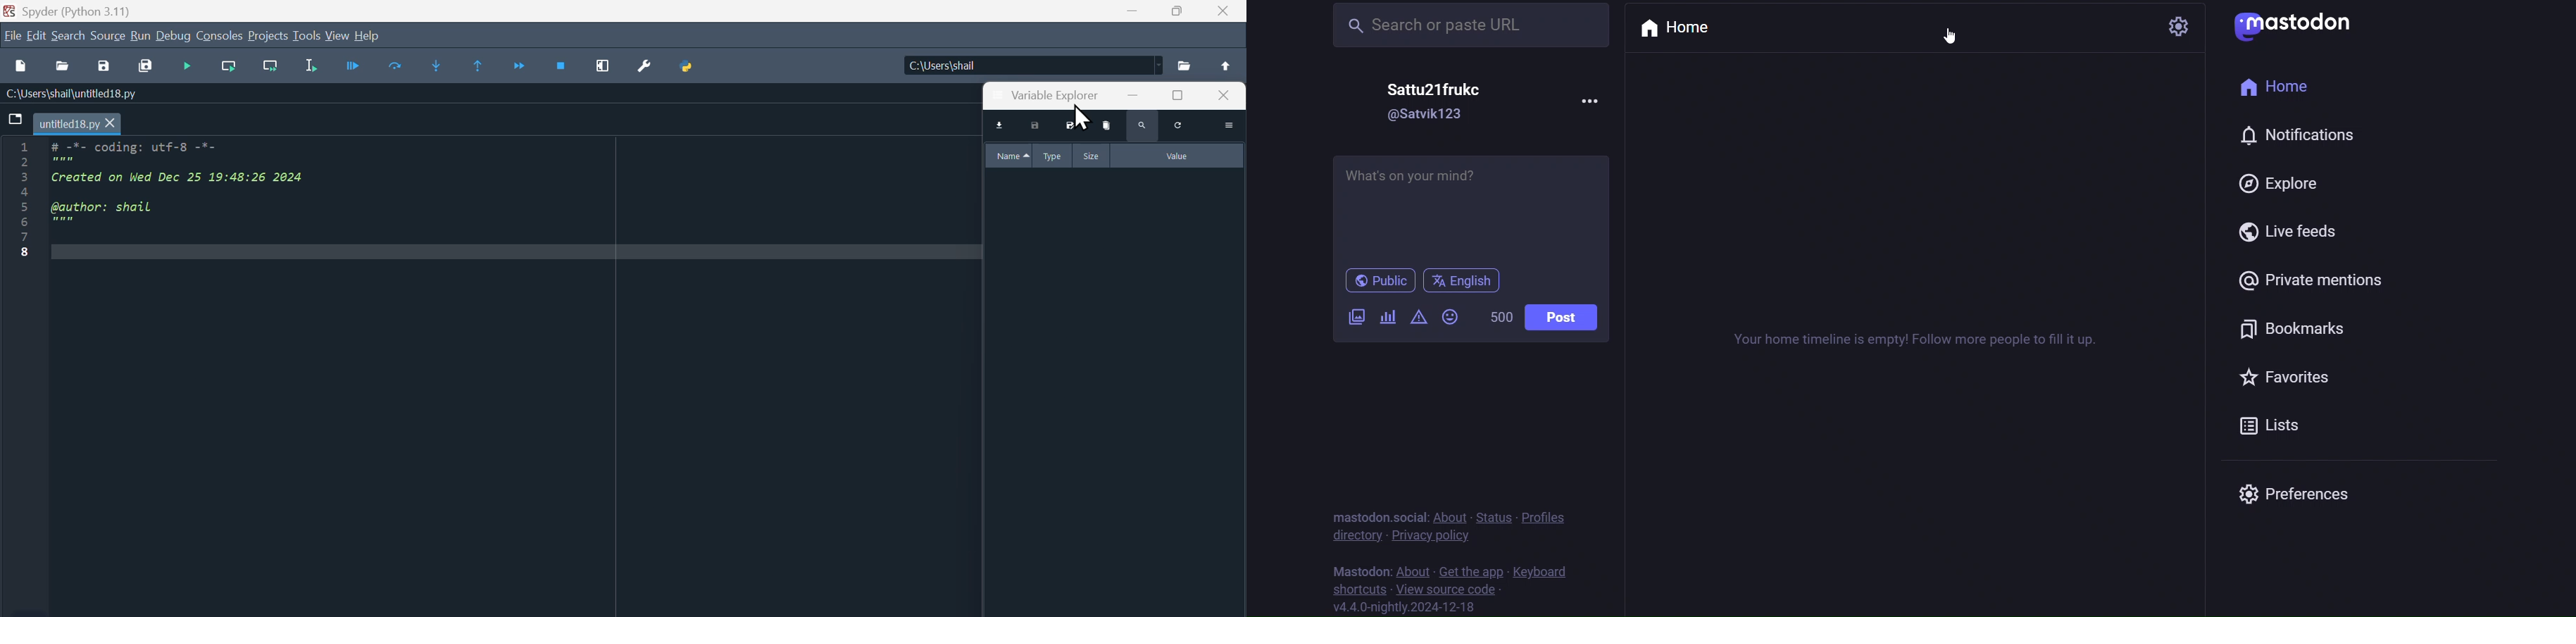  What do you see at coordinates (563, 70) in the screenshot?
I see `Stop Debugging` at bounding box center [563, 70].